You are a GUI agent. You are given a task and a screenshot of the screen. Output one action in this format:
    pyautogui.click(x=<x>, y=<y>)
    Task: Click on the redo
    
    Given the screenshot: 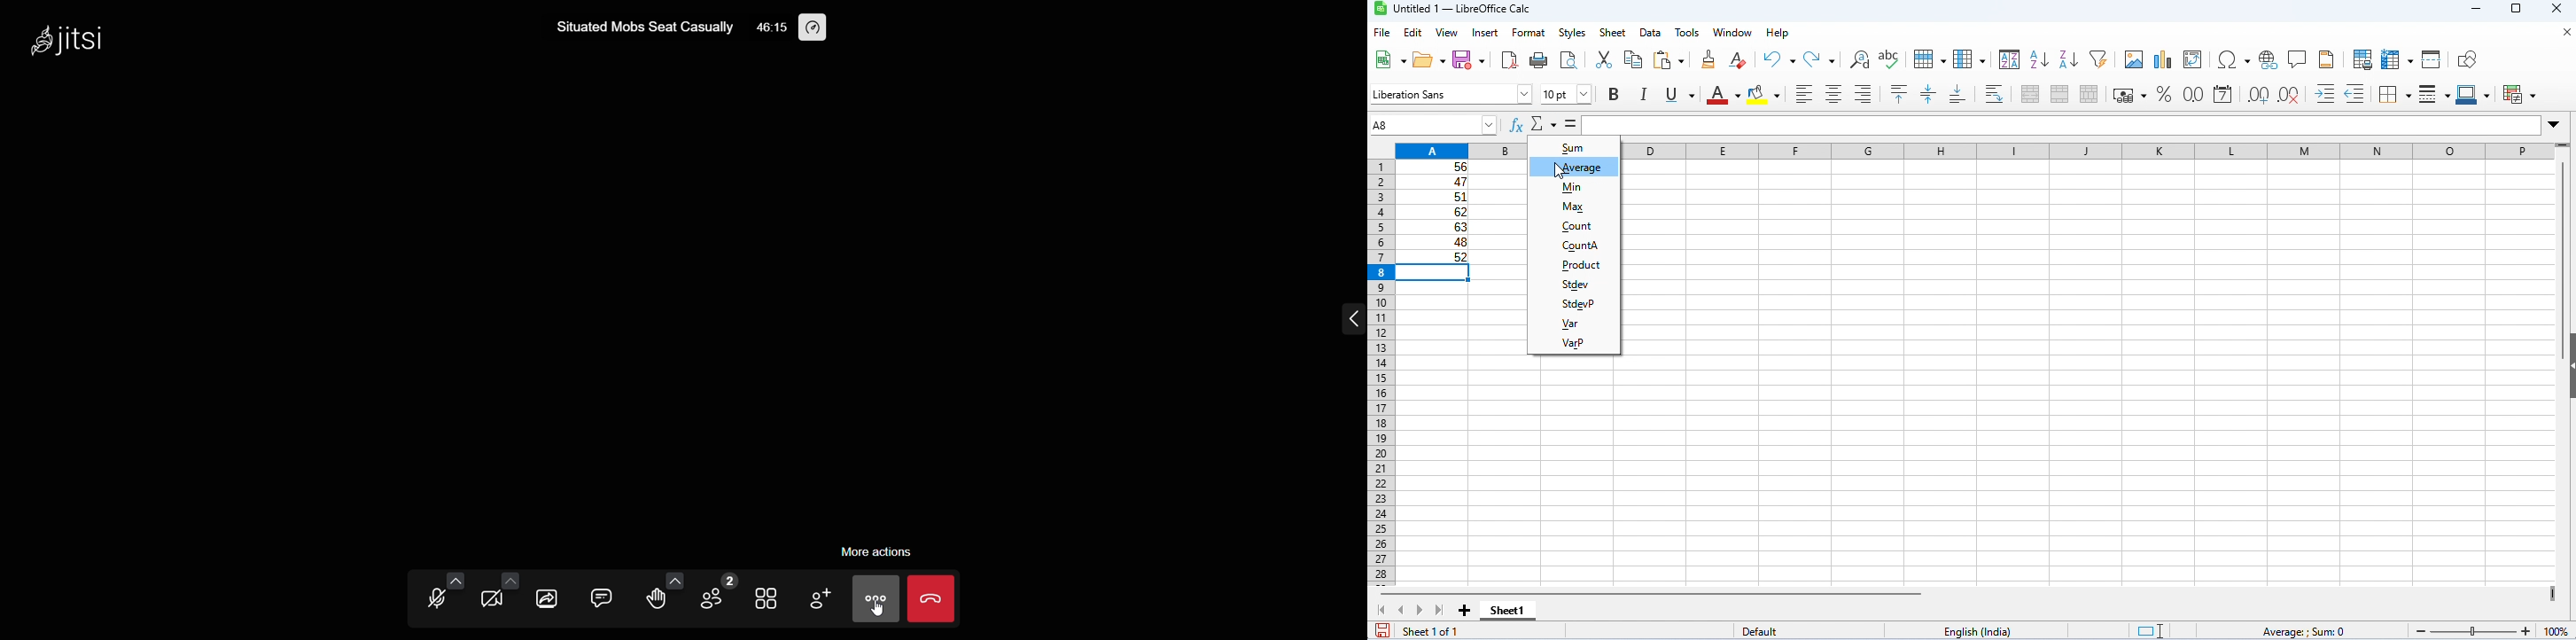 What is the action you would take?
    pyautogui.click(x=1821, y=59)
    